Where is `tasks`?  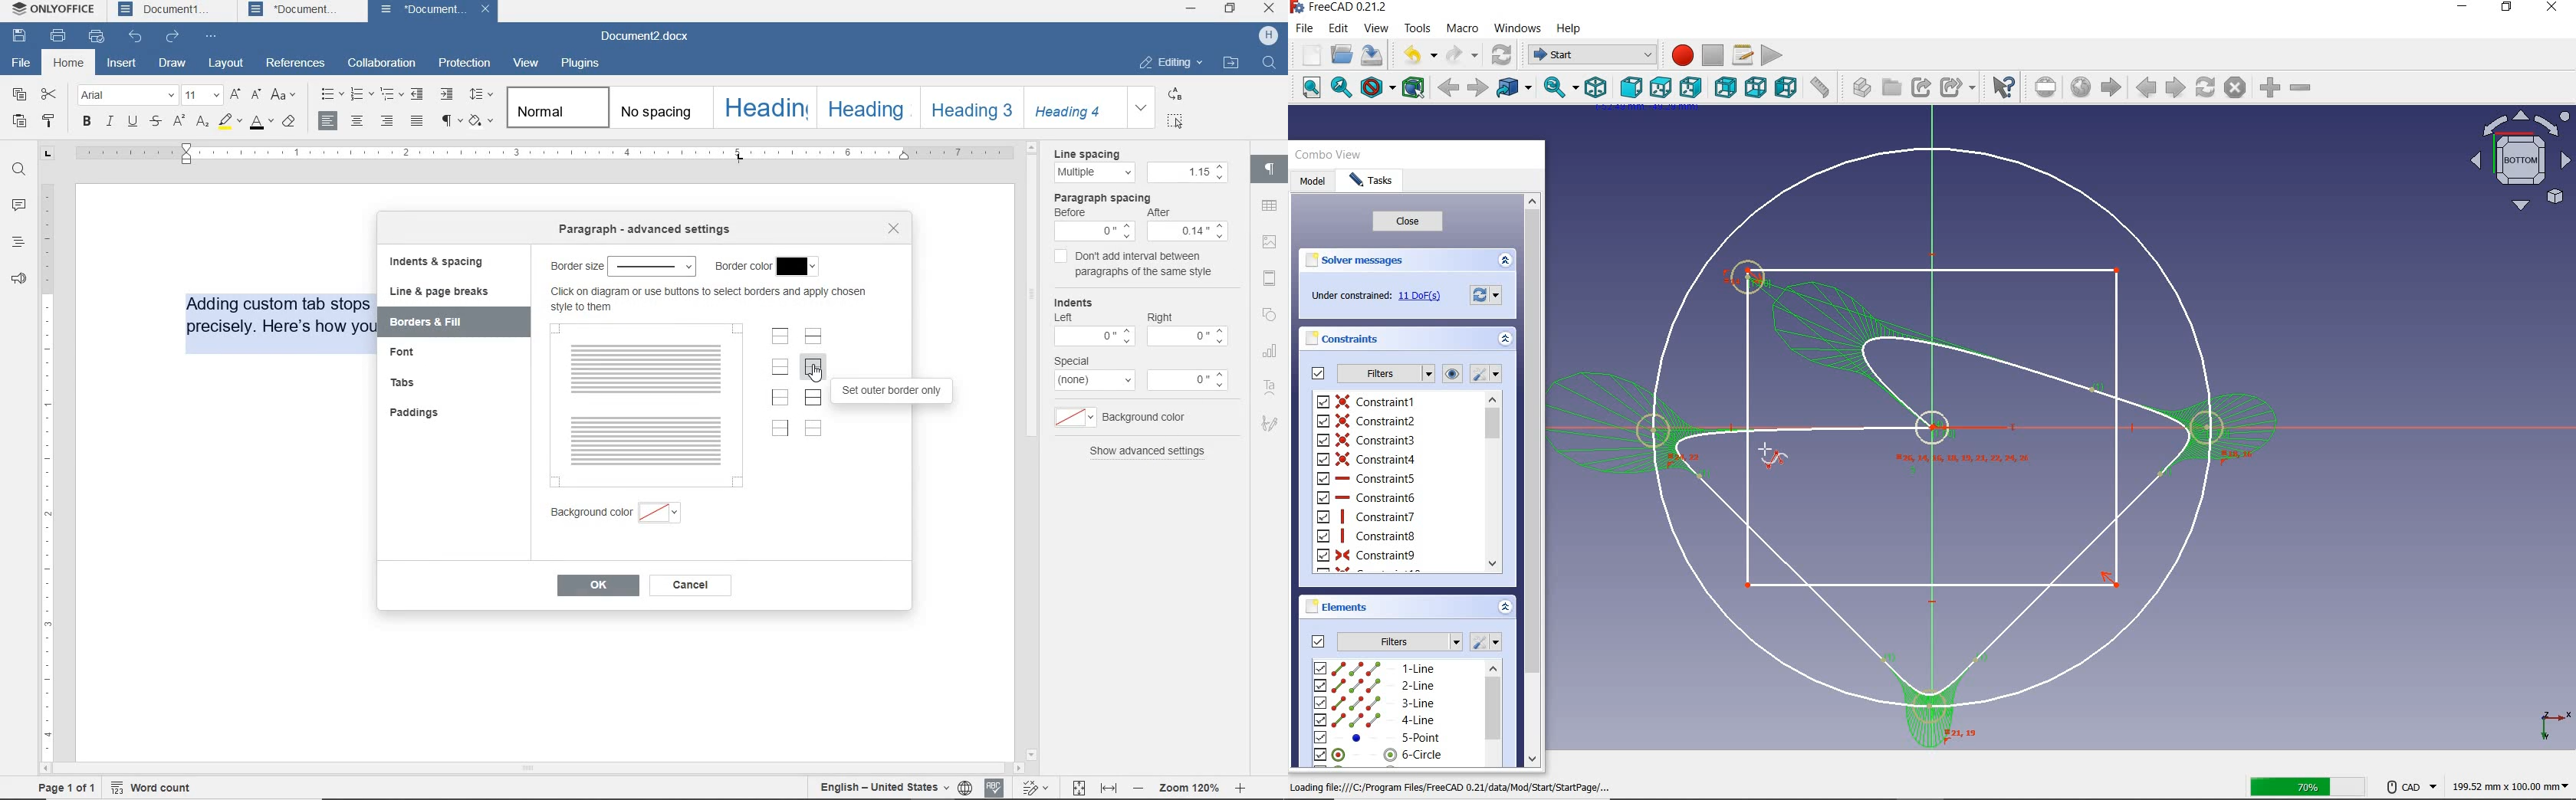
tasks is located at coordinates (1372, 182).